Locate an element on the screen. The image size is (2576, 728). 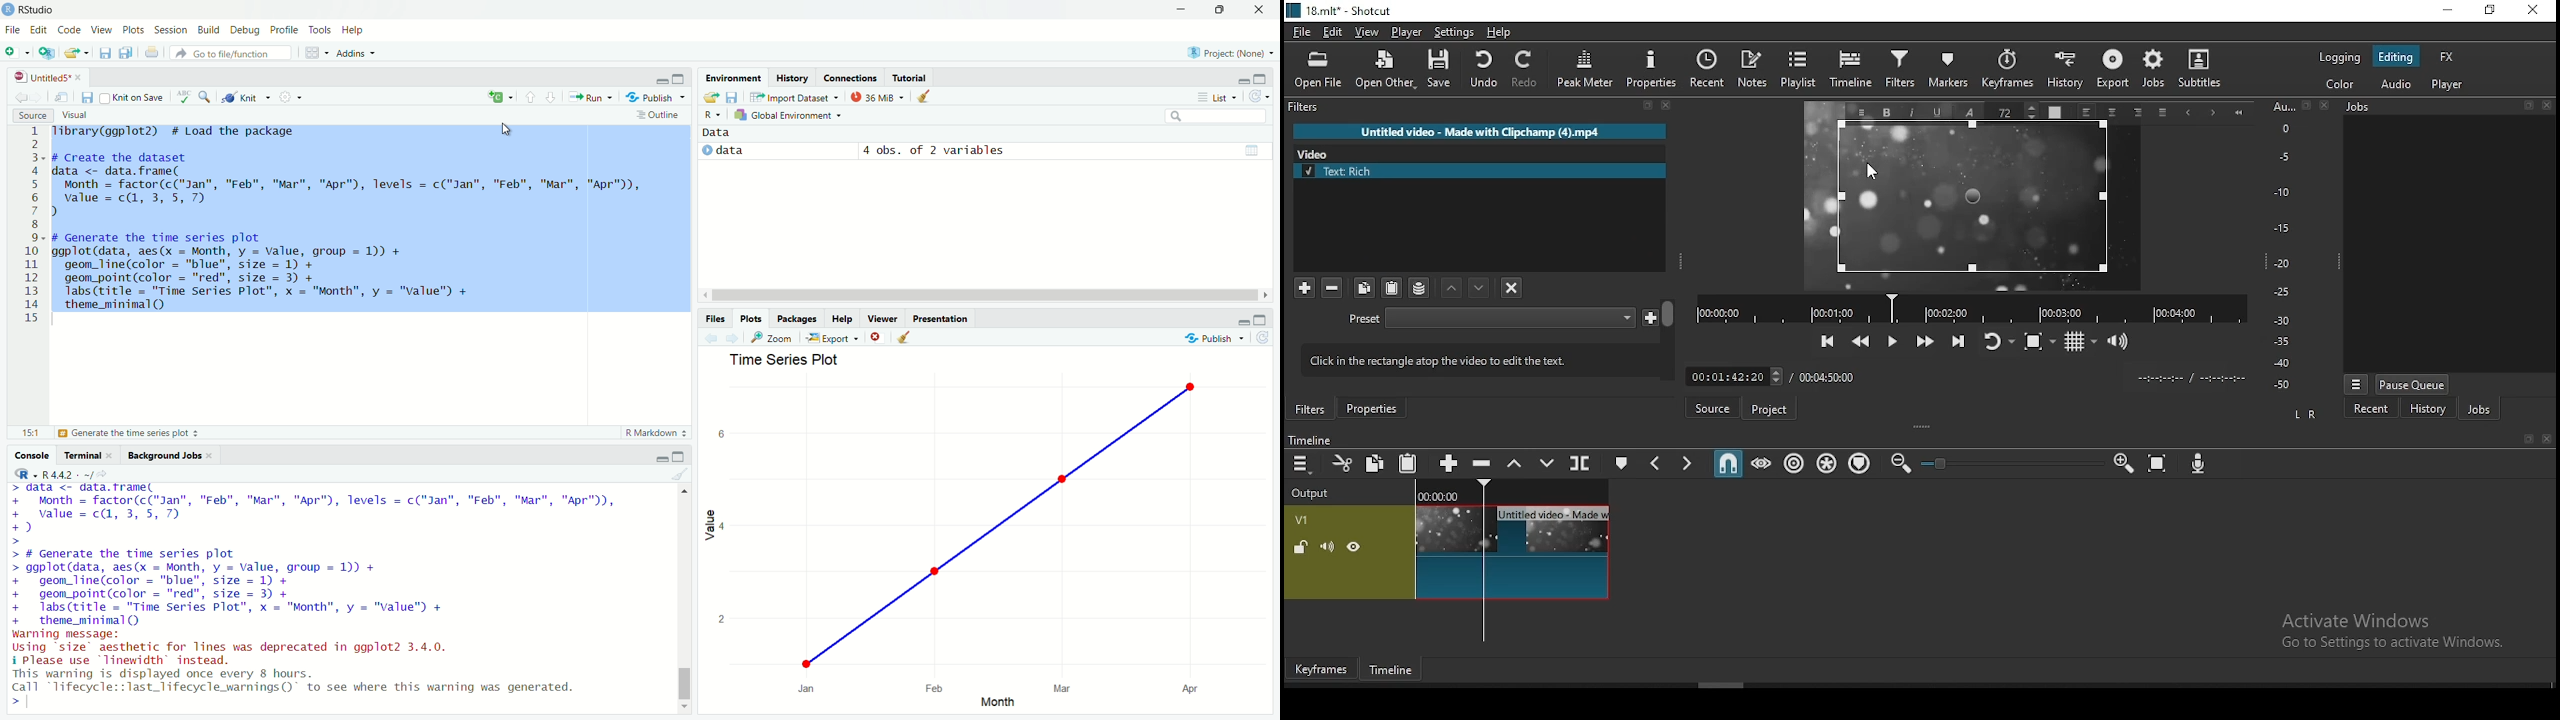
move filter down is located at coordinates (1453, 288).